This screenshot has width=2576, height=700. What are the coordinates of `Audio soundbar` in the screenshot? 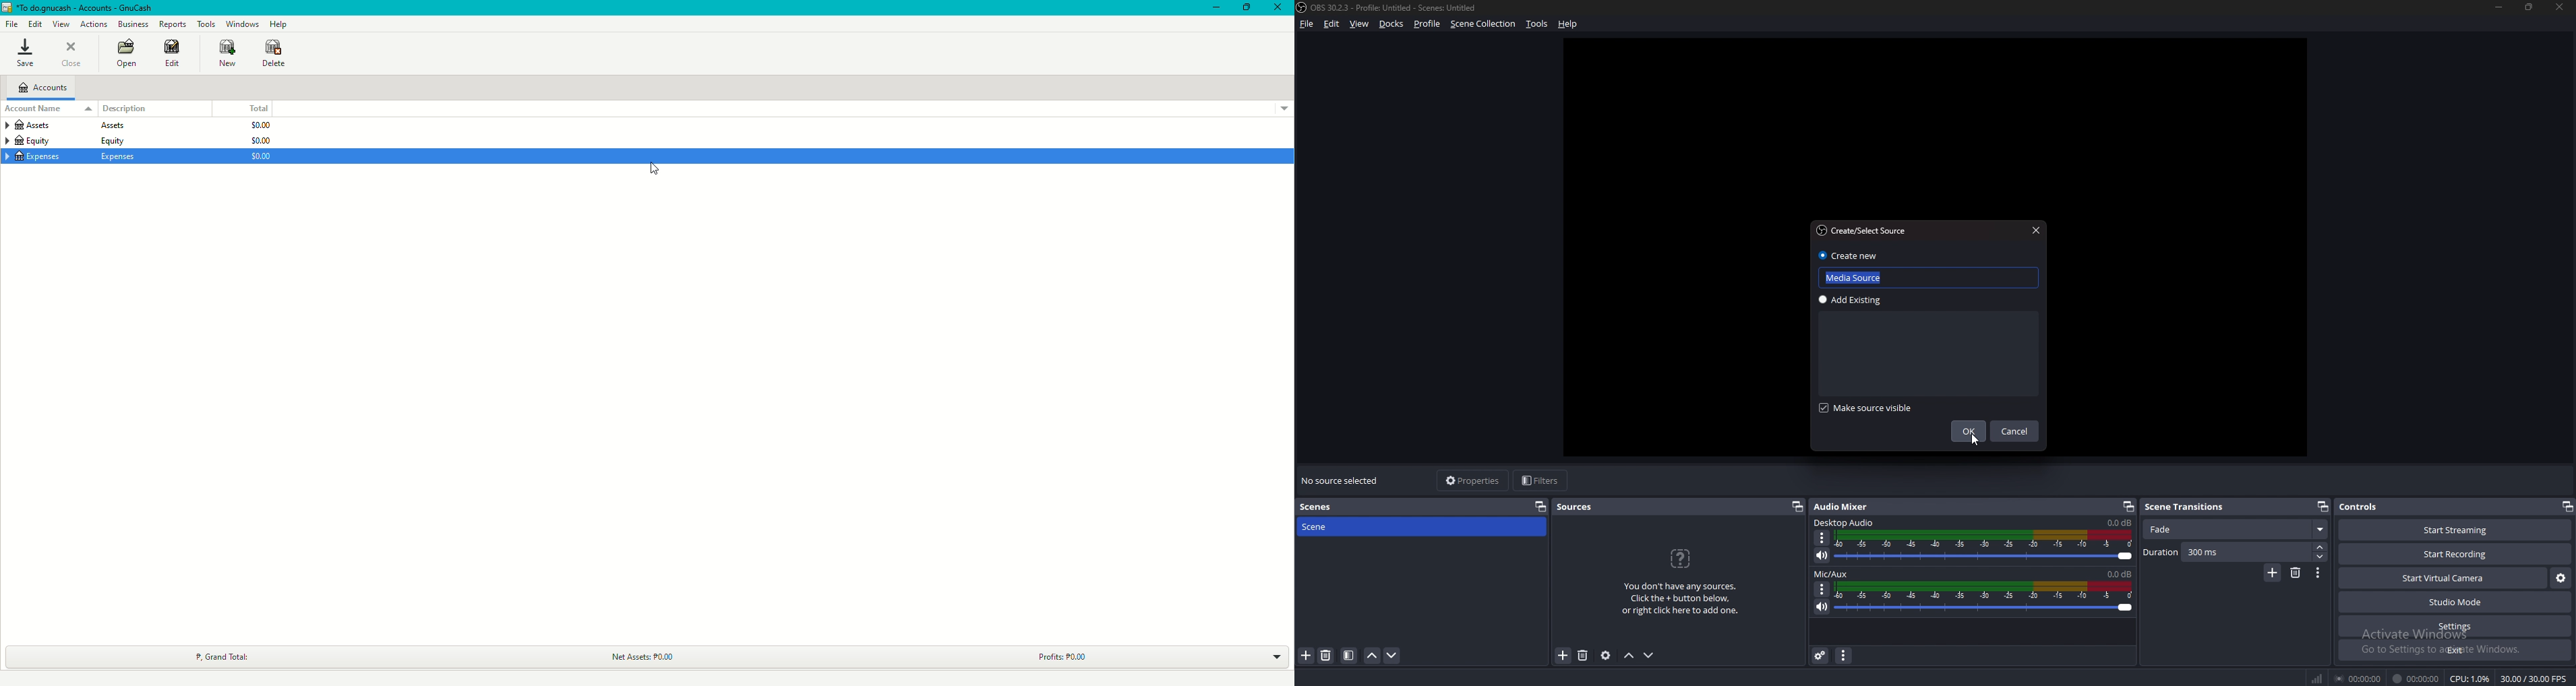 It's located at (1984, 546).